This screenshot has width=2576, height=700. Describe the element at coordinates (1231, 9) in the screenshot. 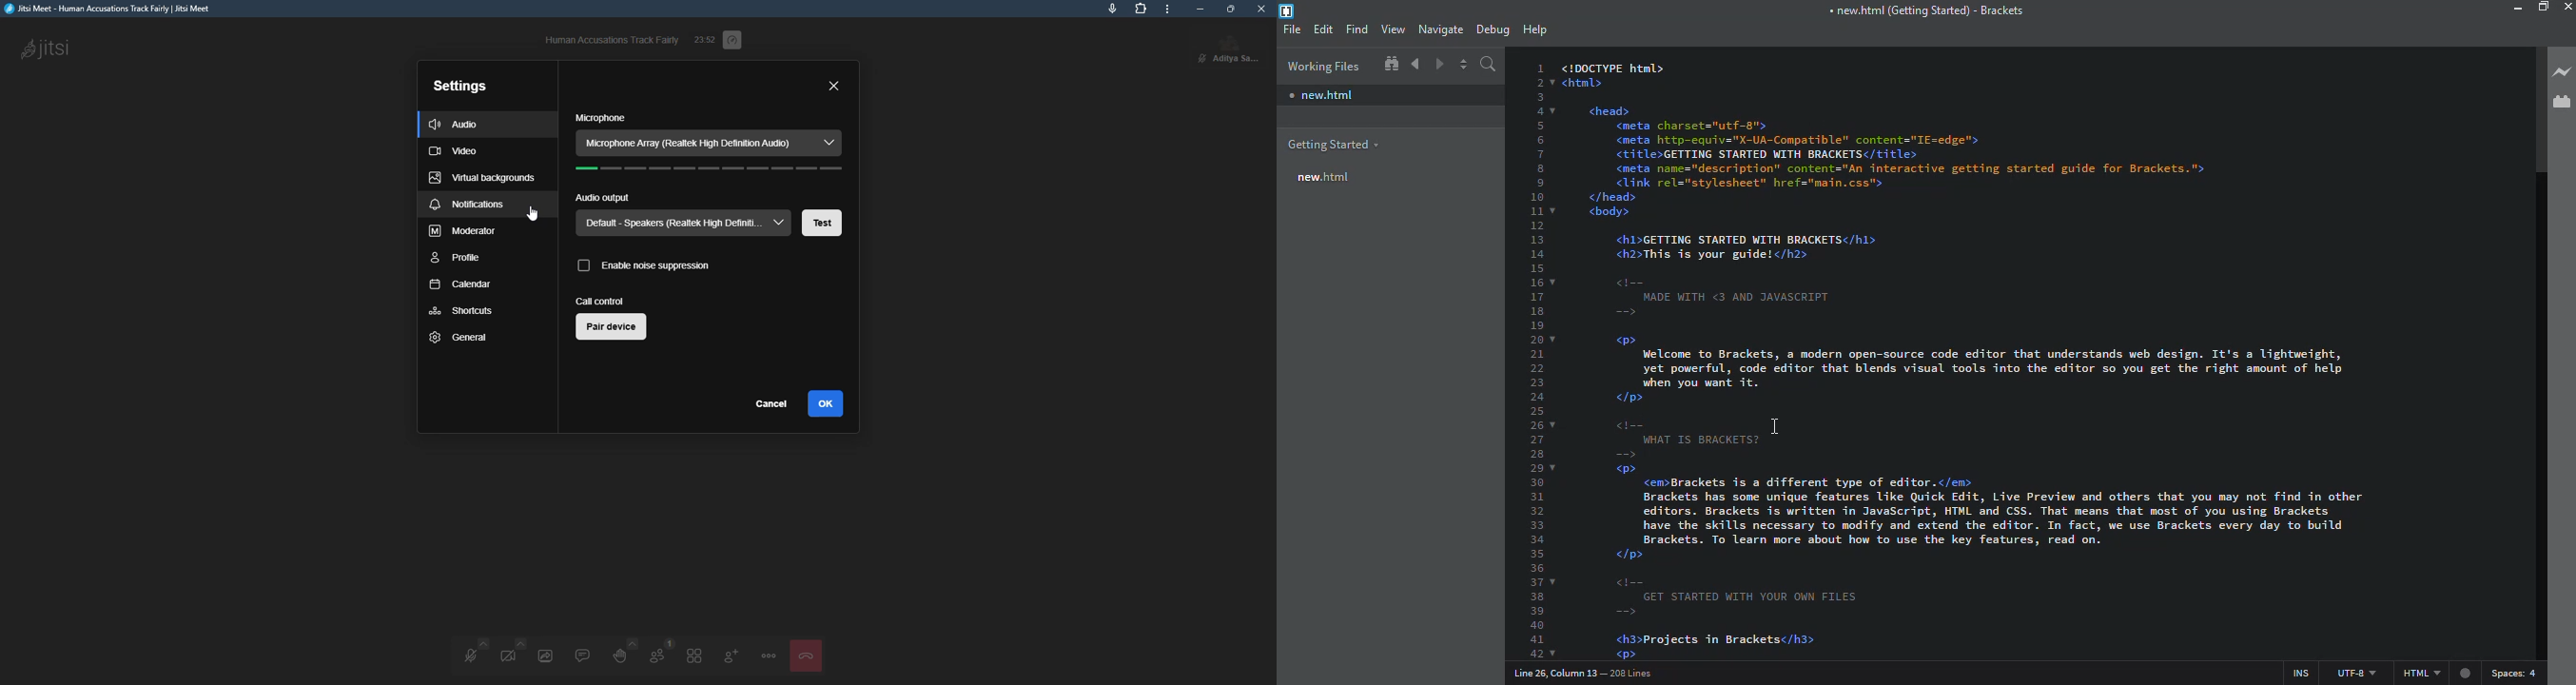

I see `maximize` at that location.